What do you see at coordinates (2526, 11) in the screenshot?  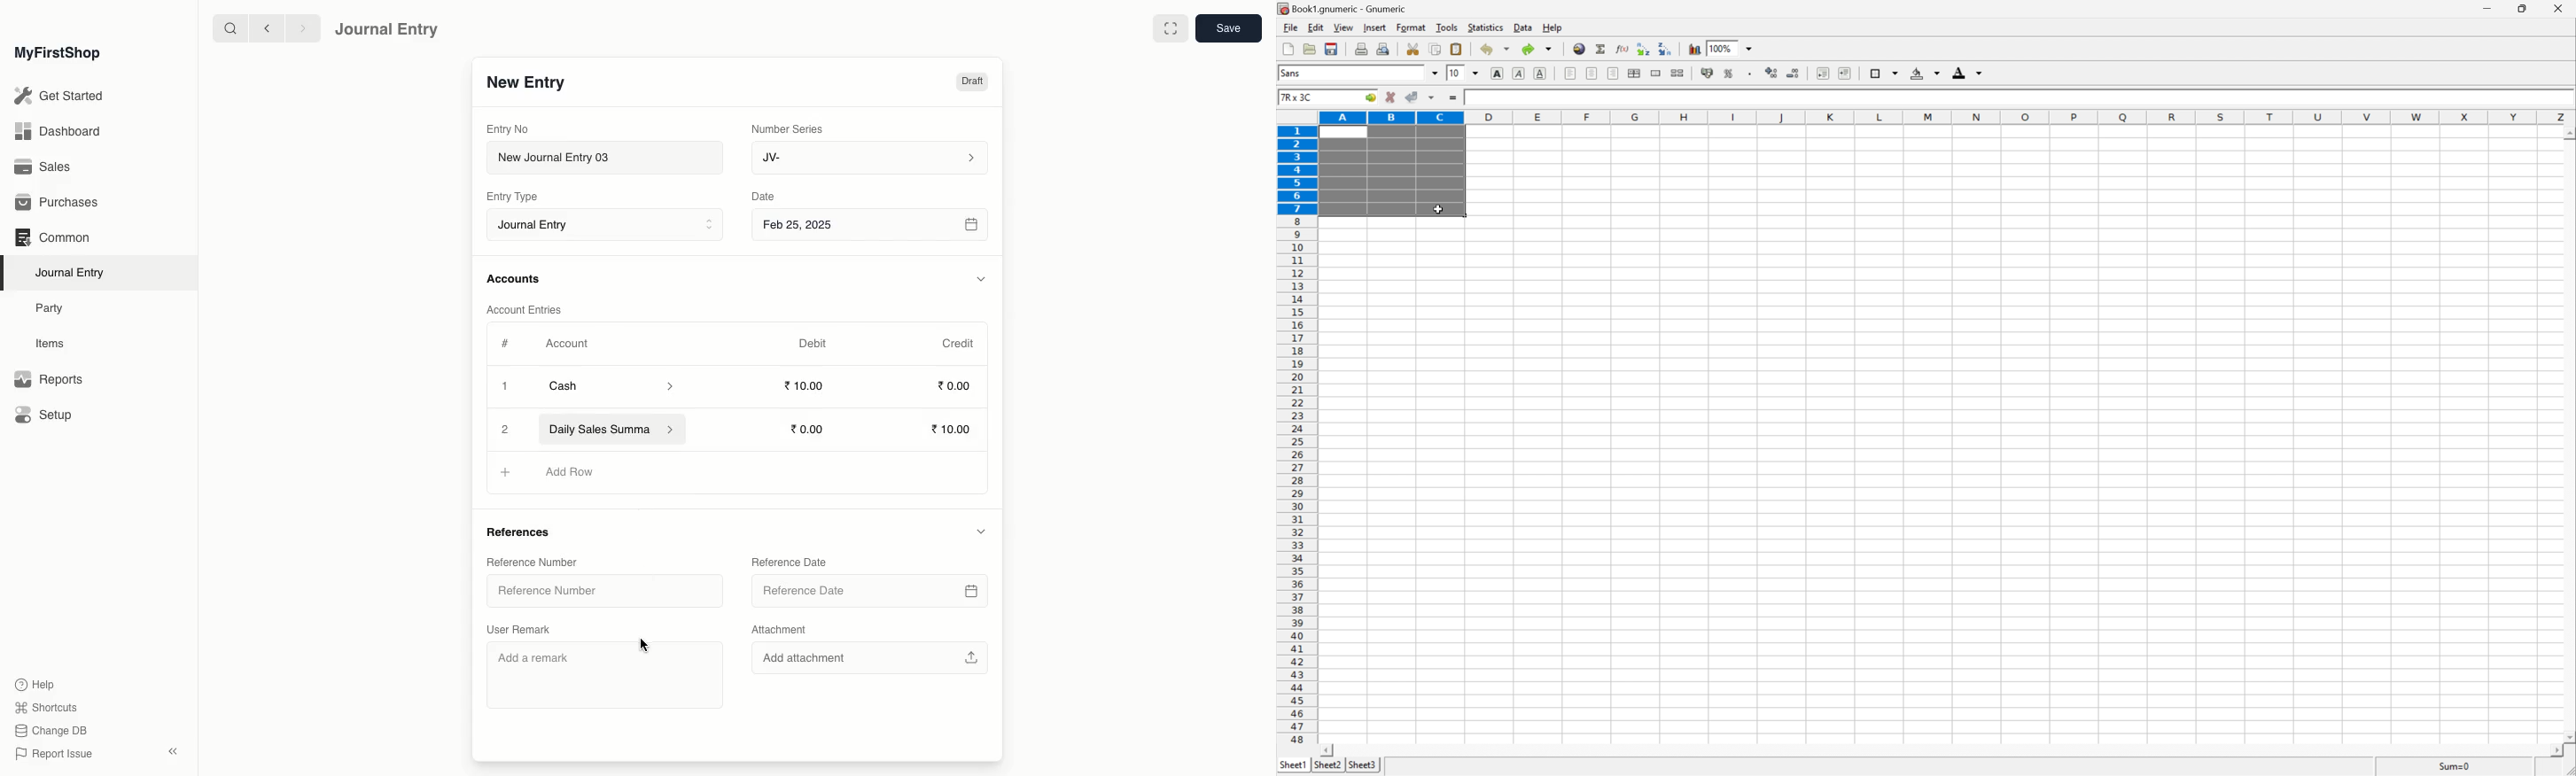 I see `restore down` at bounding box center [2526, 11].